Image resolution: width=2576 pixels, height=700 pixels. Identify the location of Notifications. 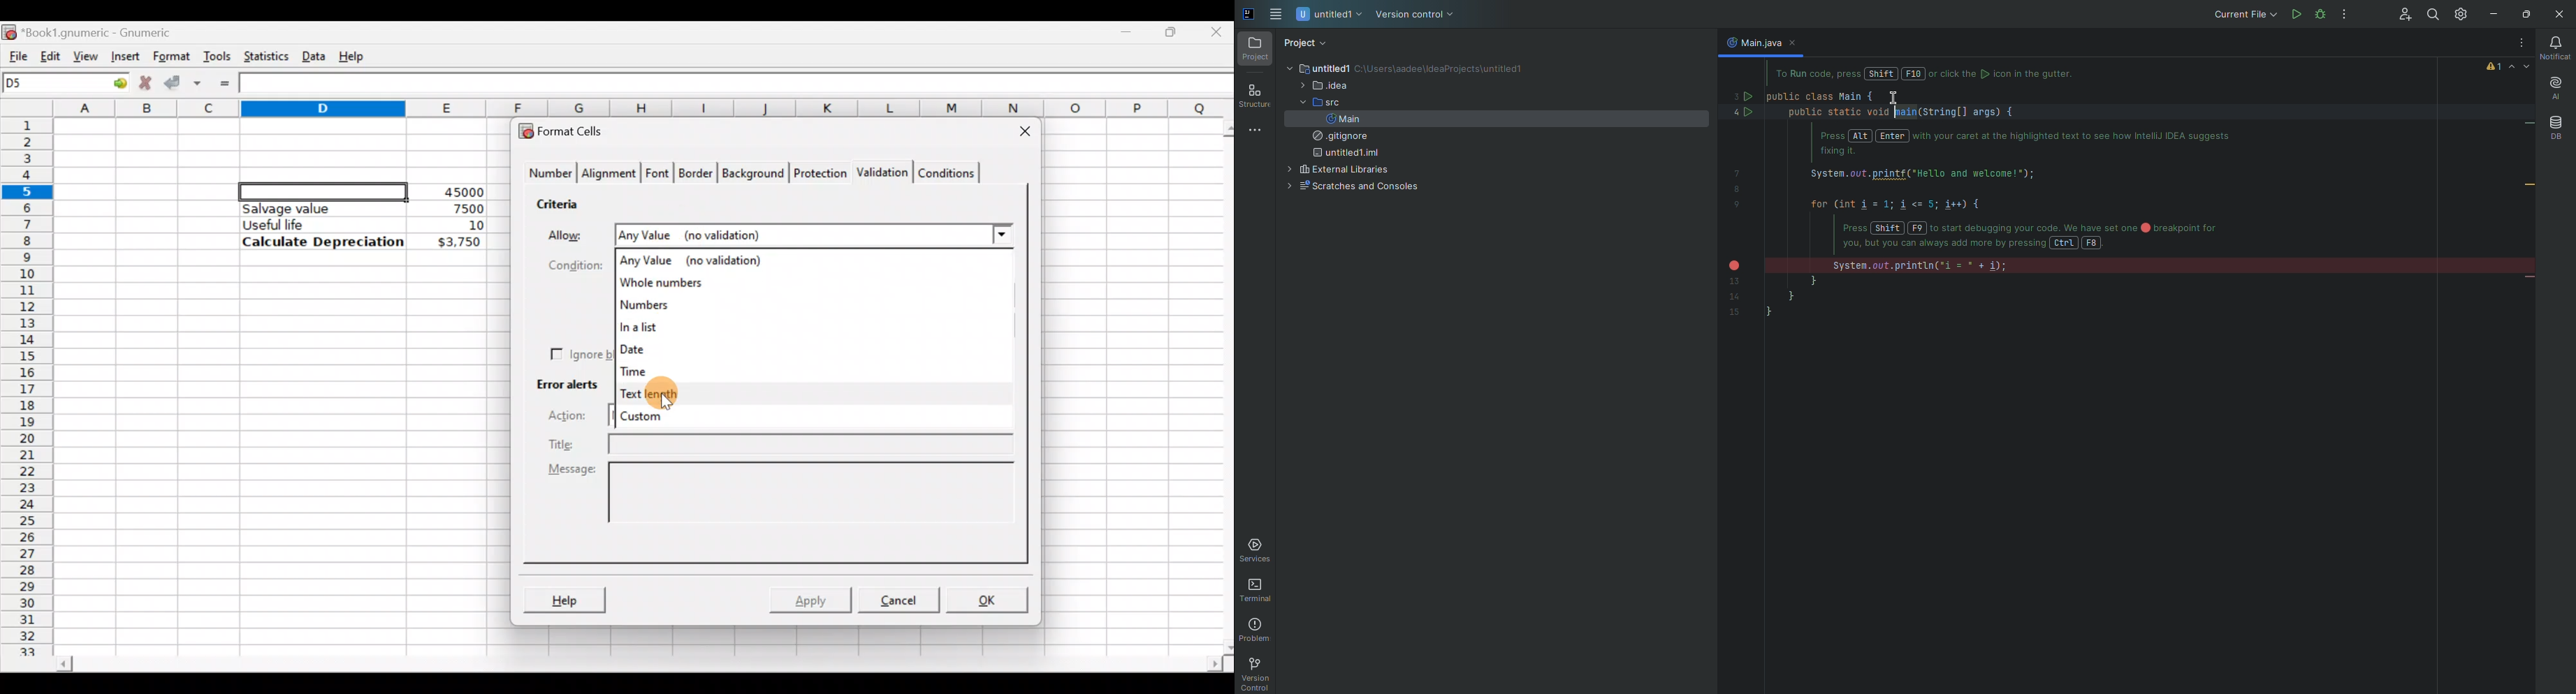
(2553, 48).